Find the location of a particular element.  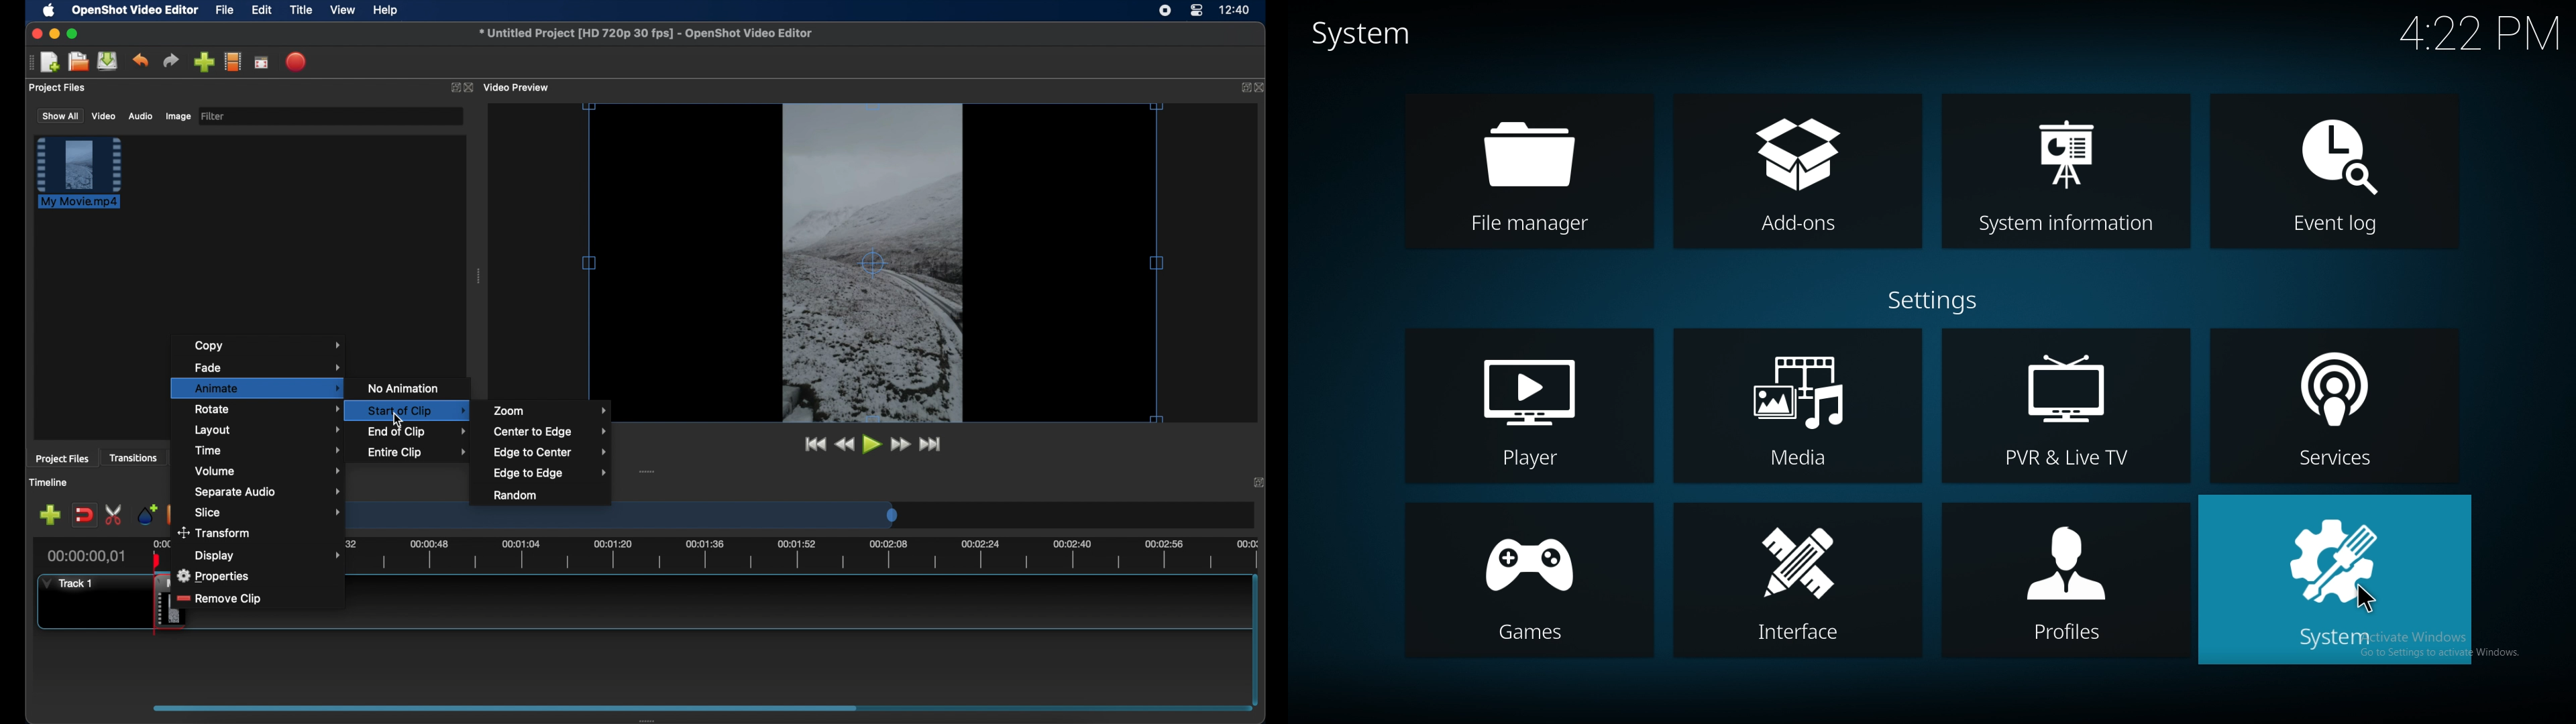

export video is located at coordinates (297, 62).